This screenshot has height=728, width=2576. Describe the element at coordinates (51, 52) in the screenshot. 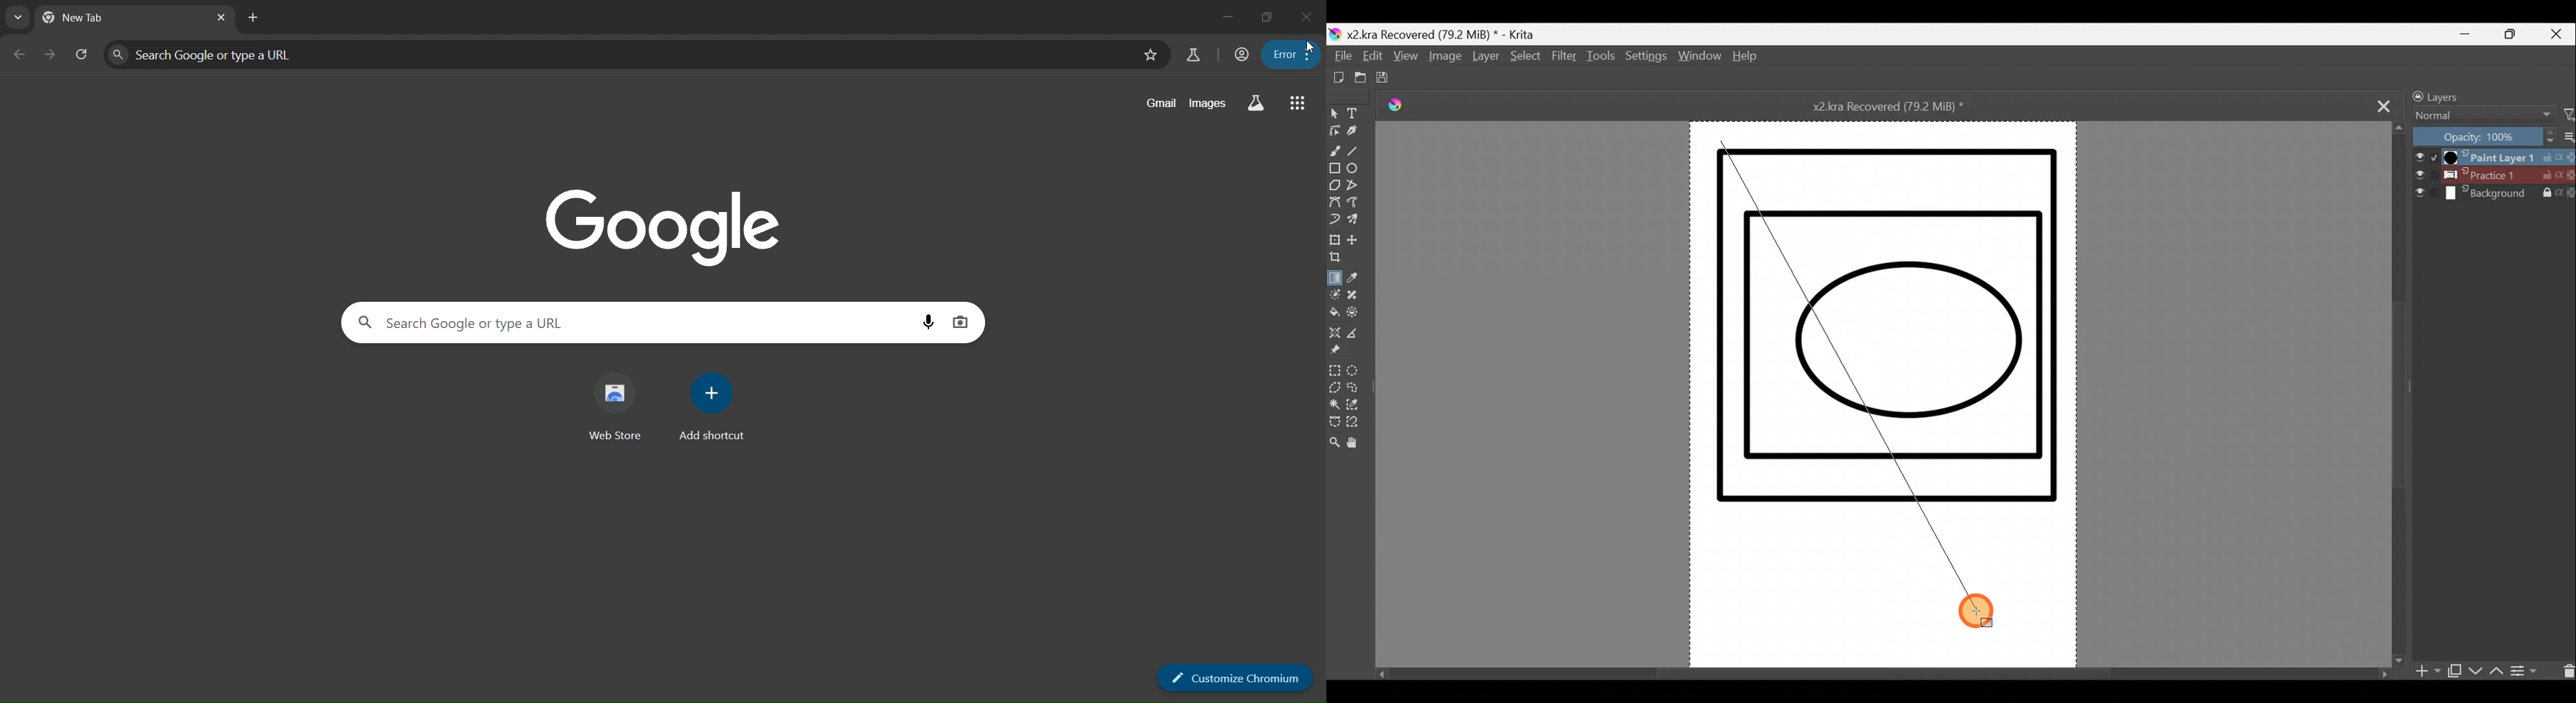

I see `go forward one page` at that location.